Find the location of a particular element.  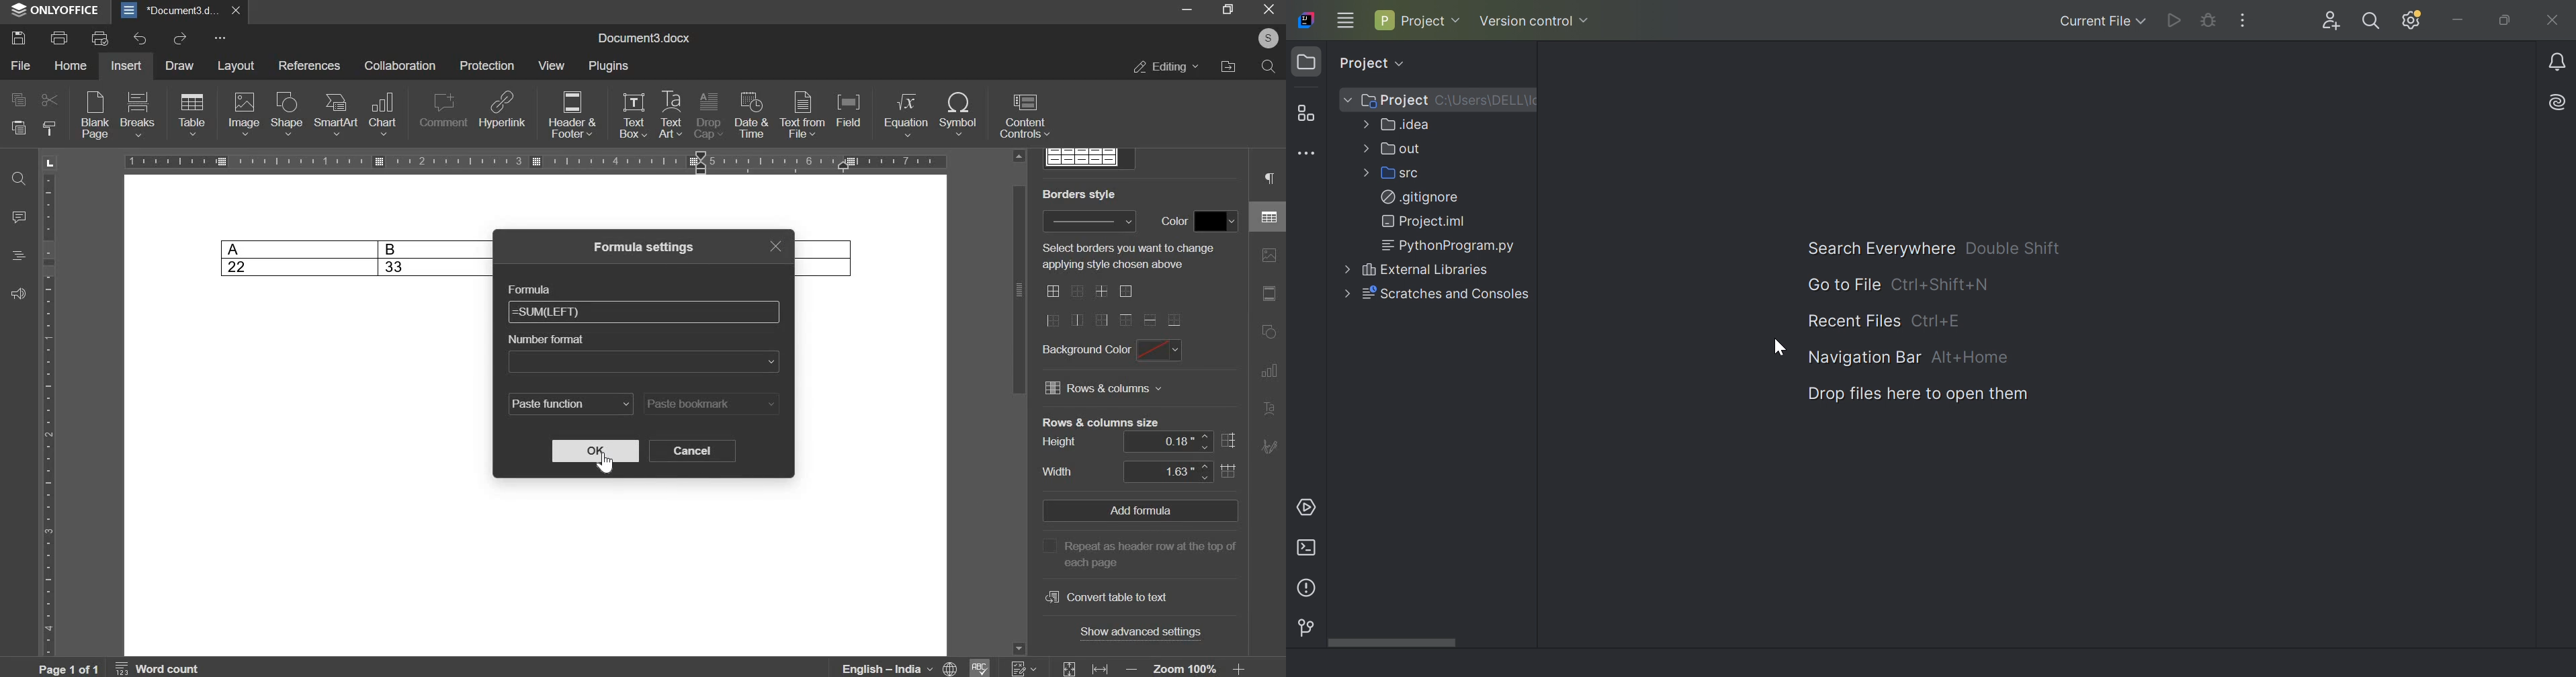

text art is located at coordinates (671, 115).